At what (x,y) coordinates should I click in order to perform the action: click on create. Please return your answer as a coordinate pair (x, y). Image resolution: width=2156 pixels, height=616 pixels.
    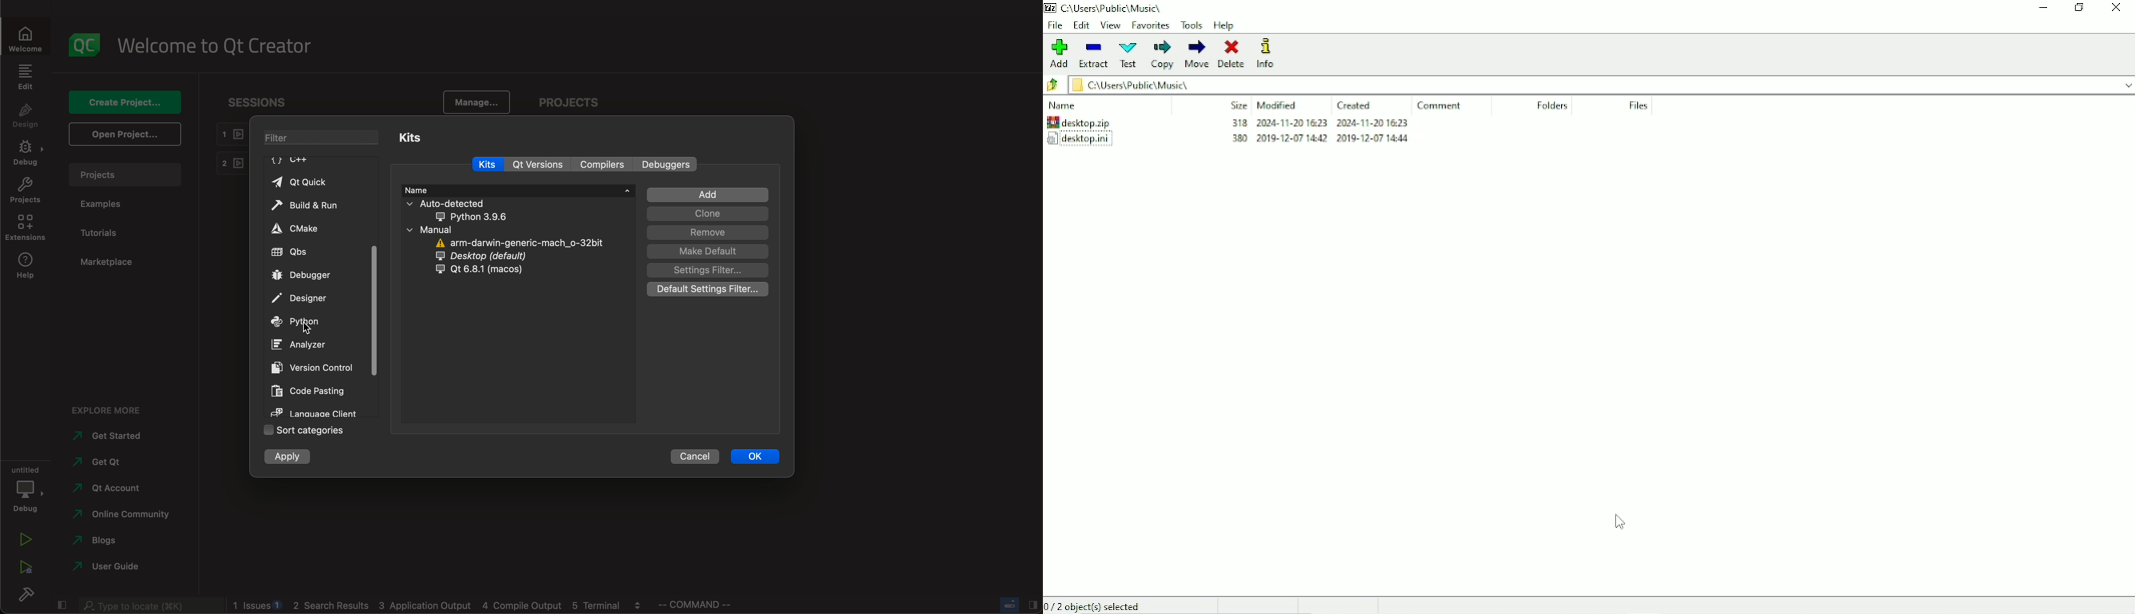
    Looking at the image, I should click on (123, 101).